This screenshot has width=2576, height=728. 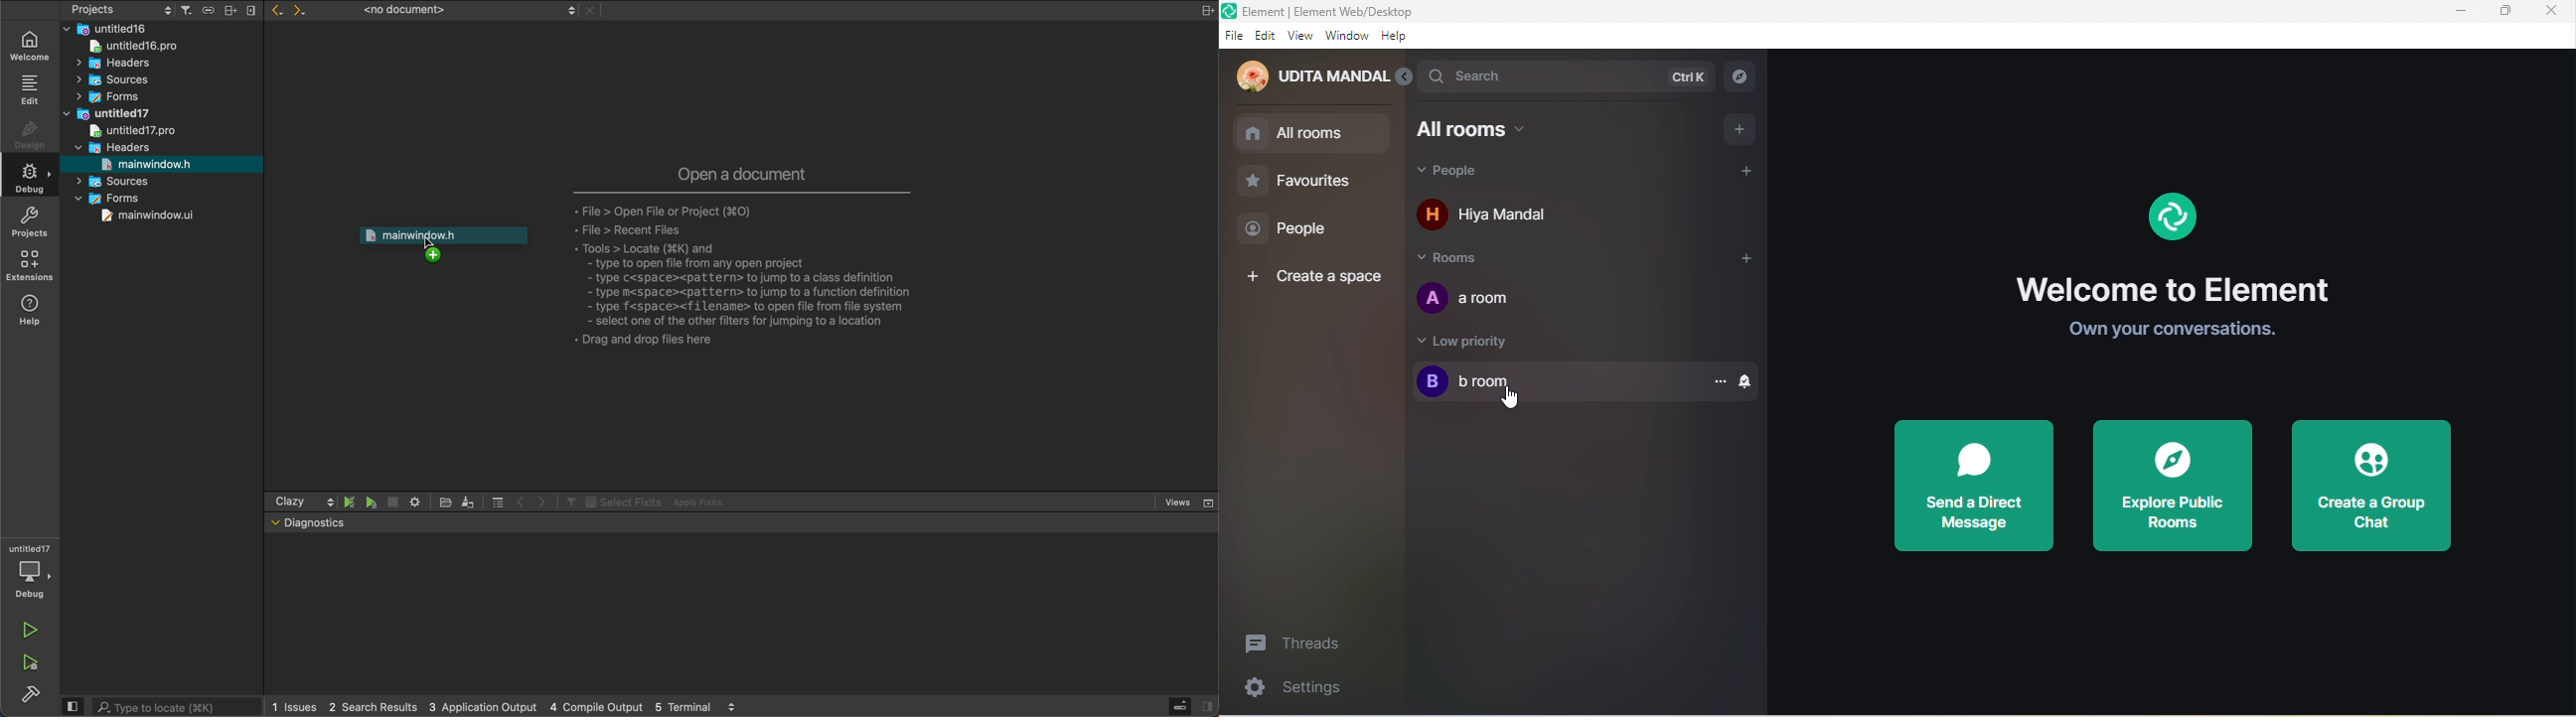 I want to click on terminal, so click(x=742, y=614).